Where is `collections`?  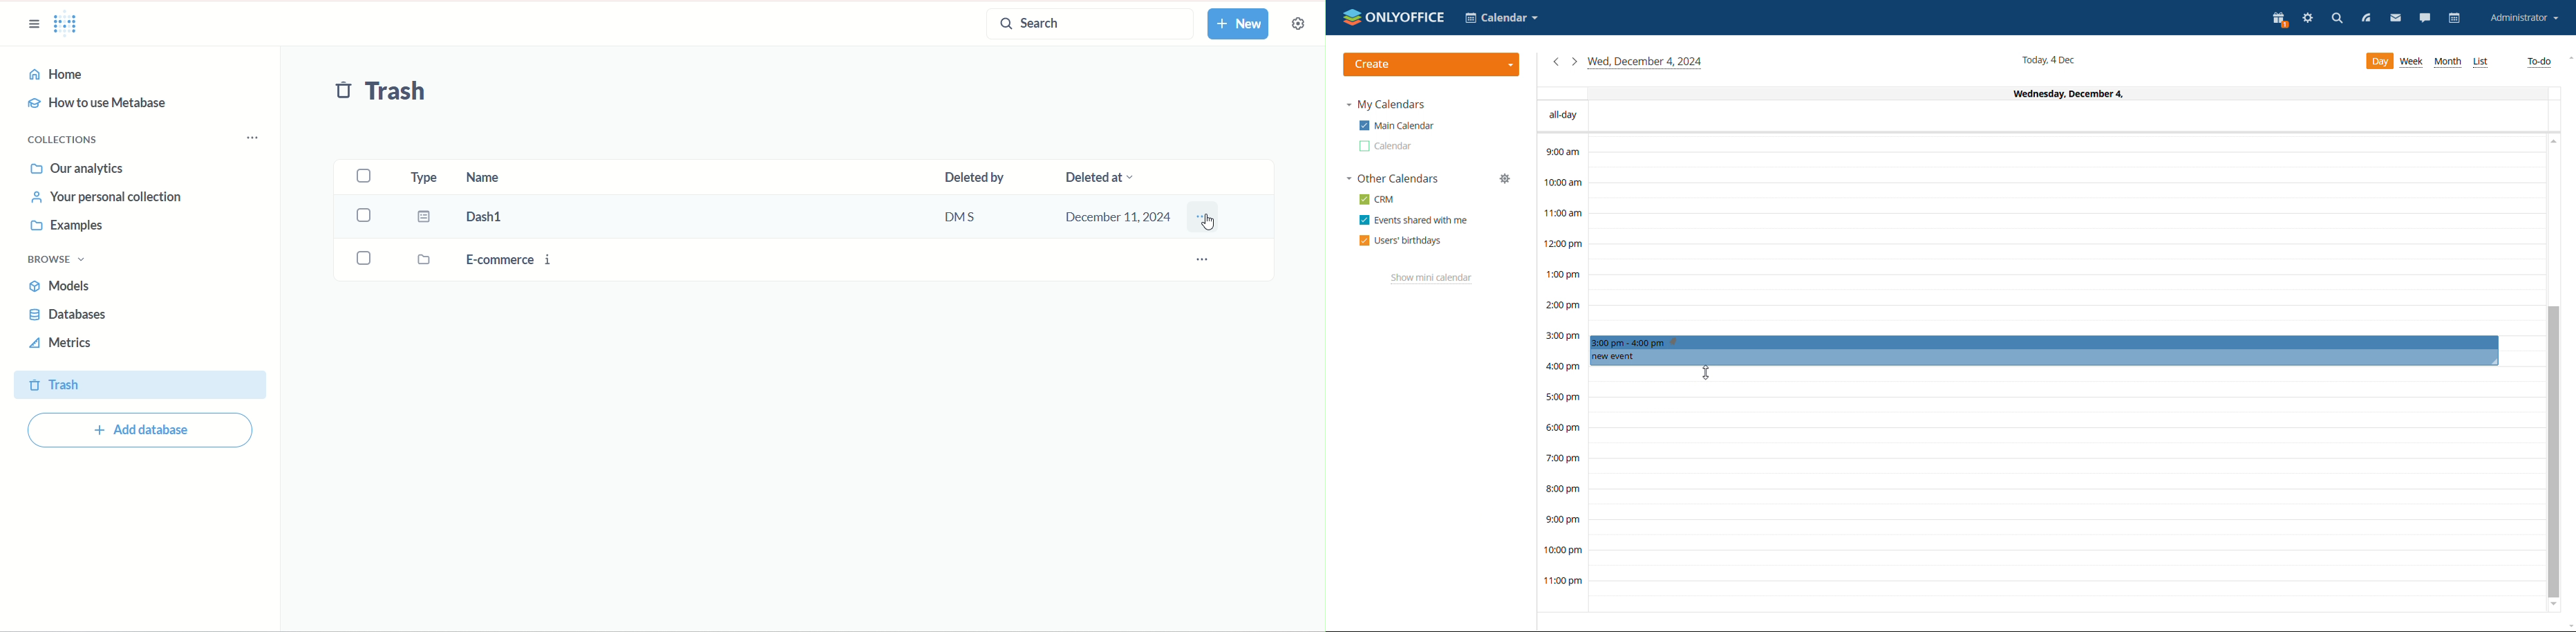 collections is located at coordinates (63, 138).